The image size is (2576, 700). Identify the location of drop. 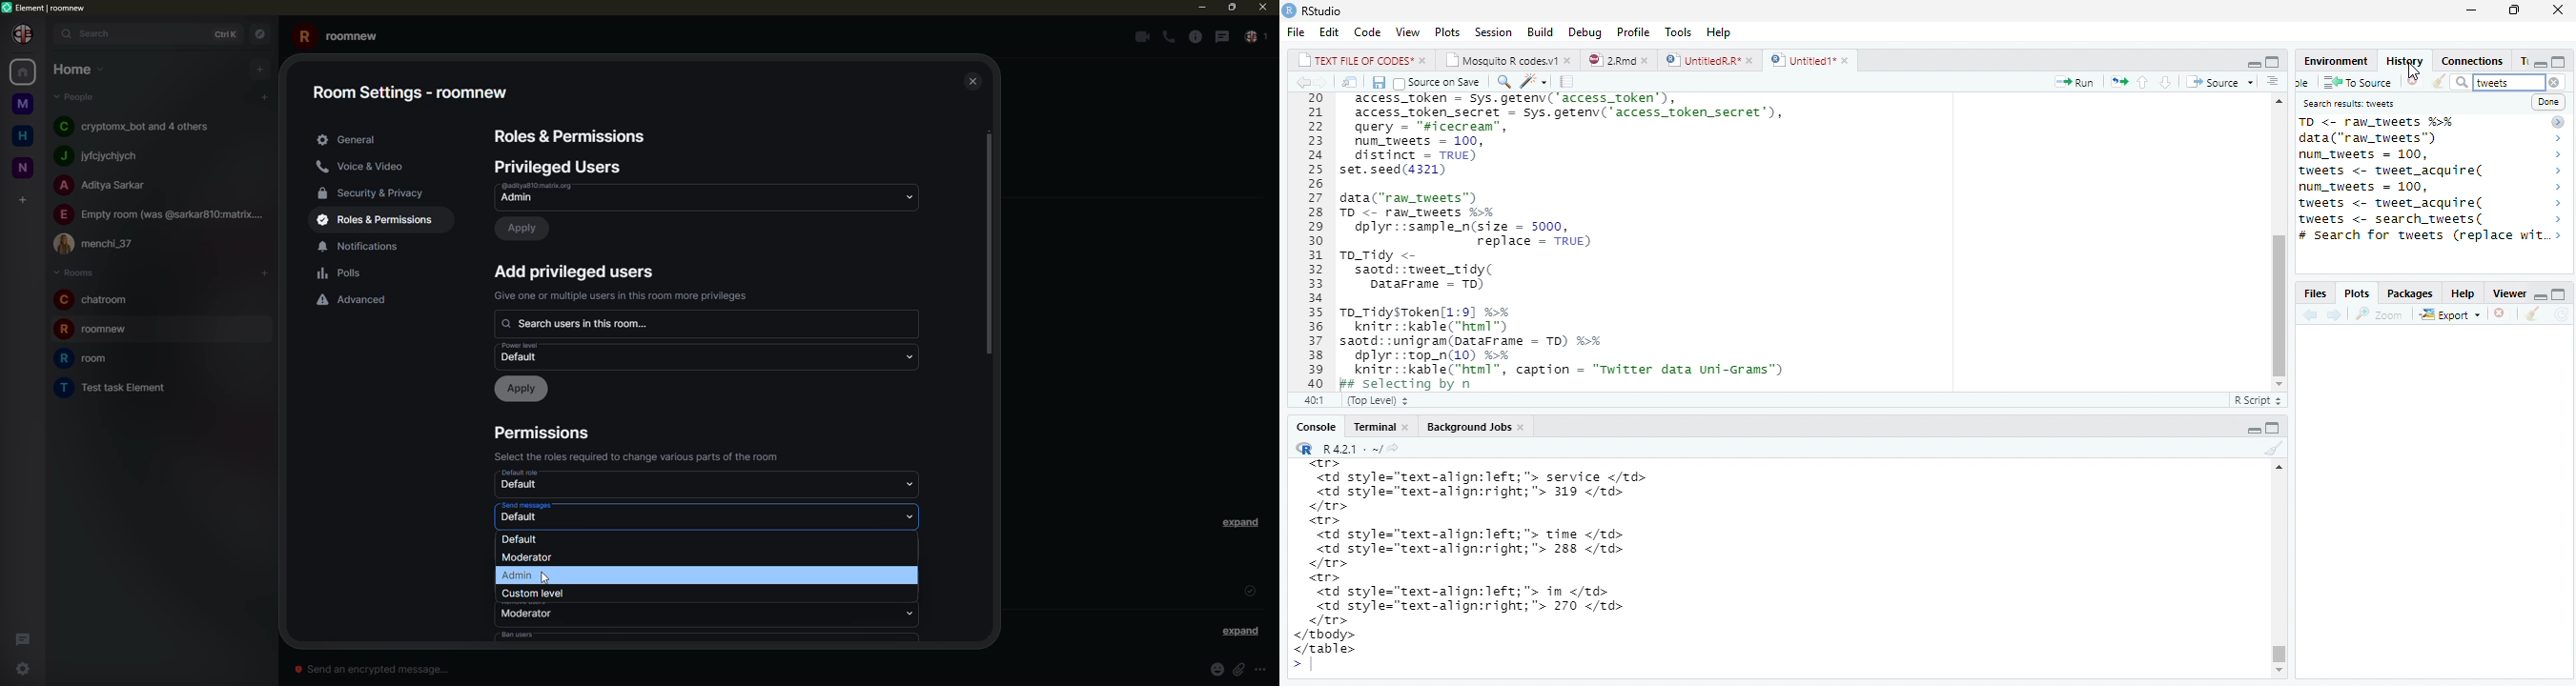
(914, 516).